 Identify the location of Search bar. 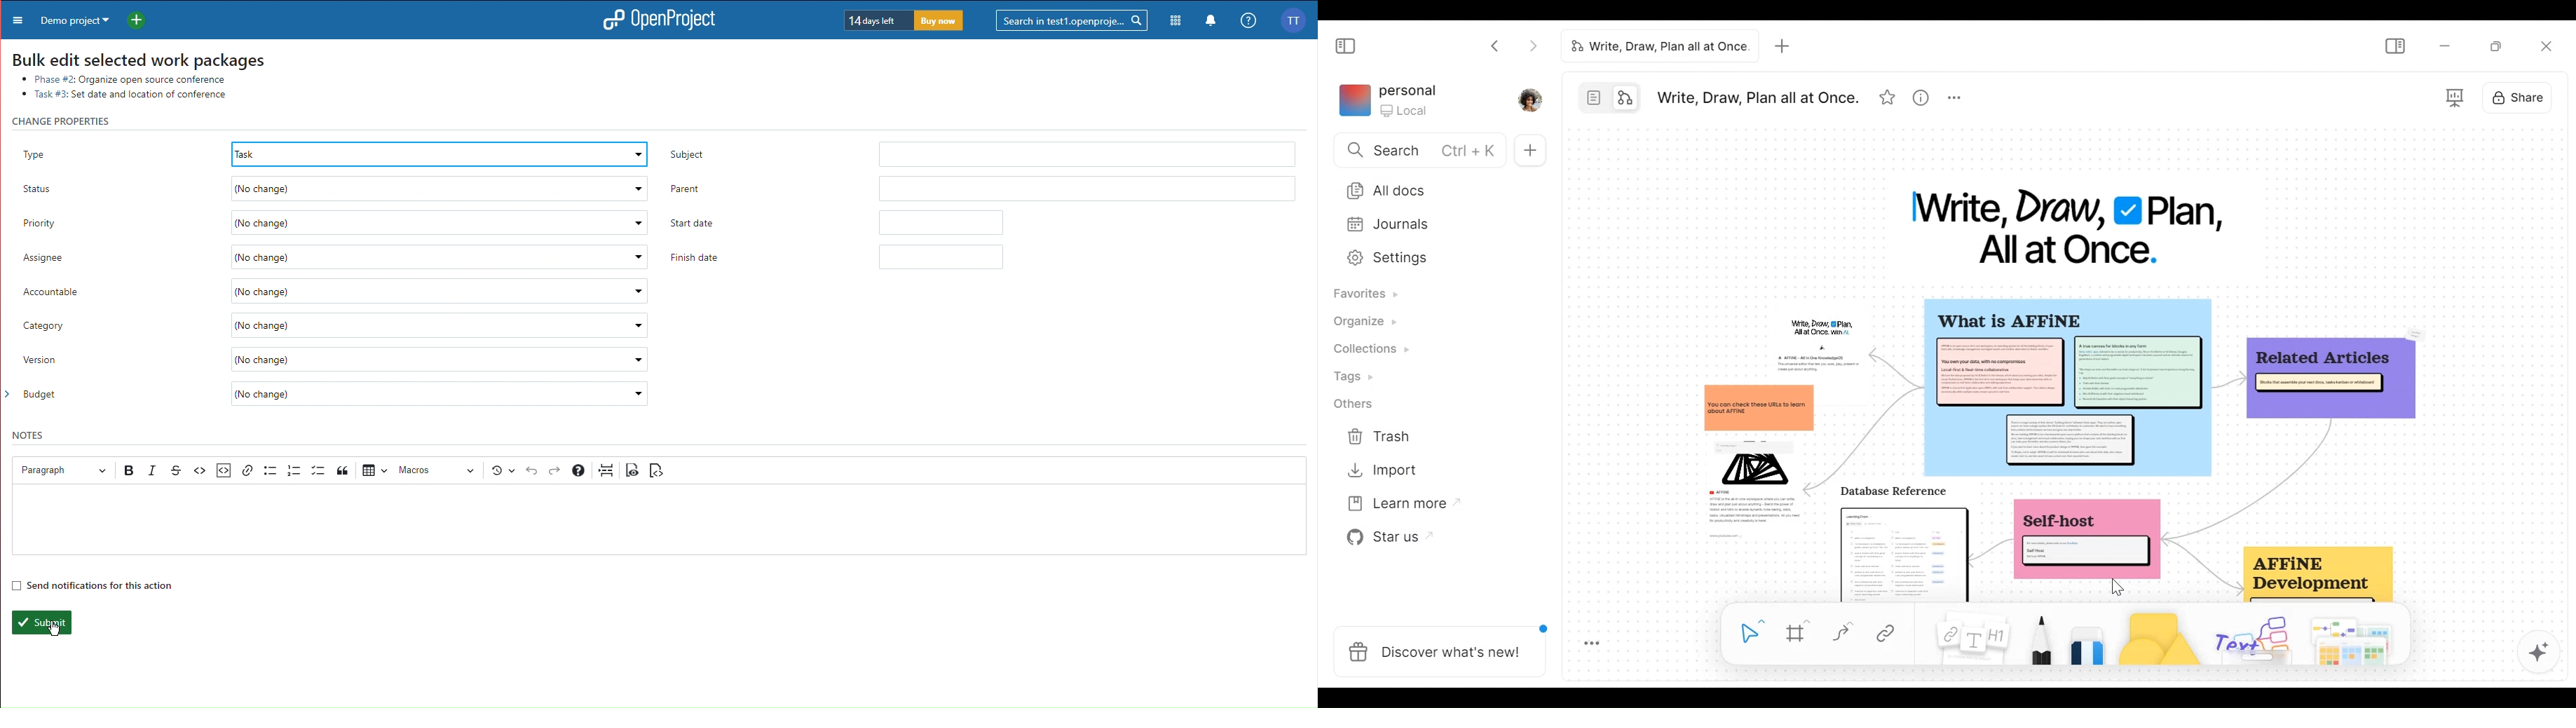
(1073, 20).